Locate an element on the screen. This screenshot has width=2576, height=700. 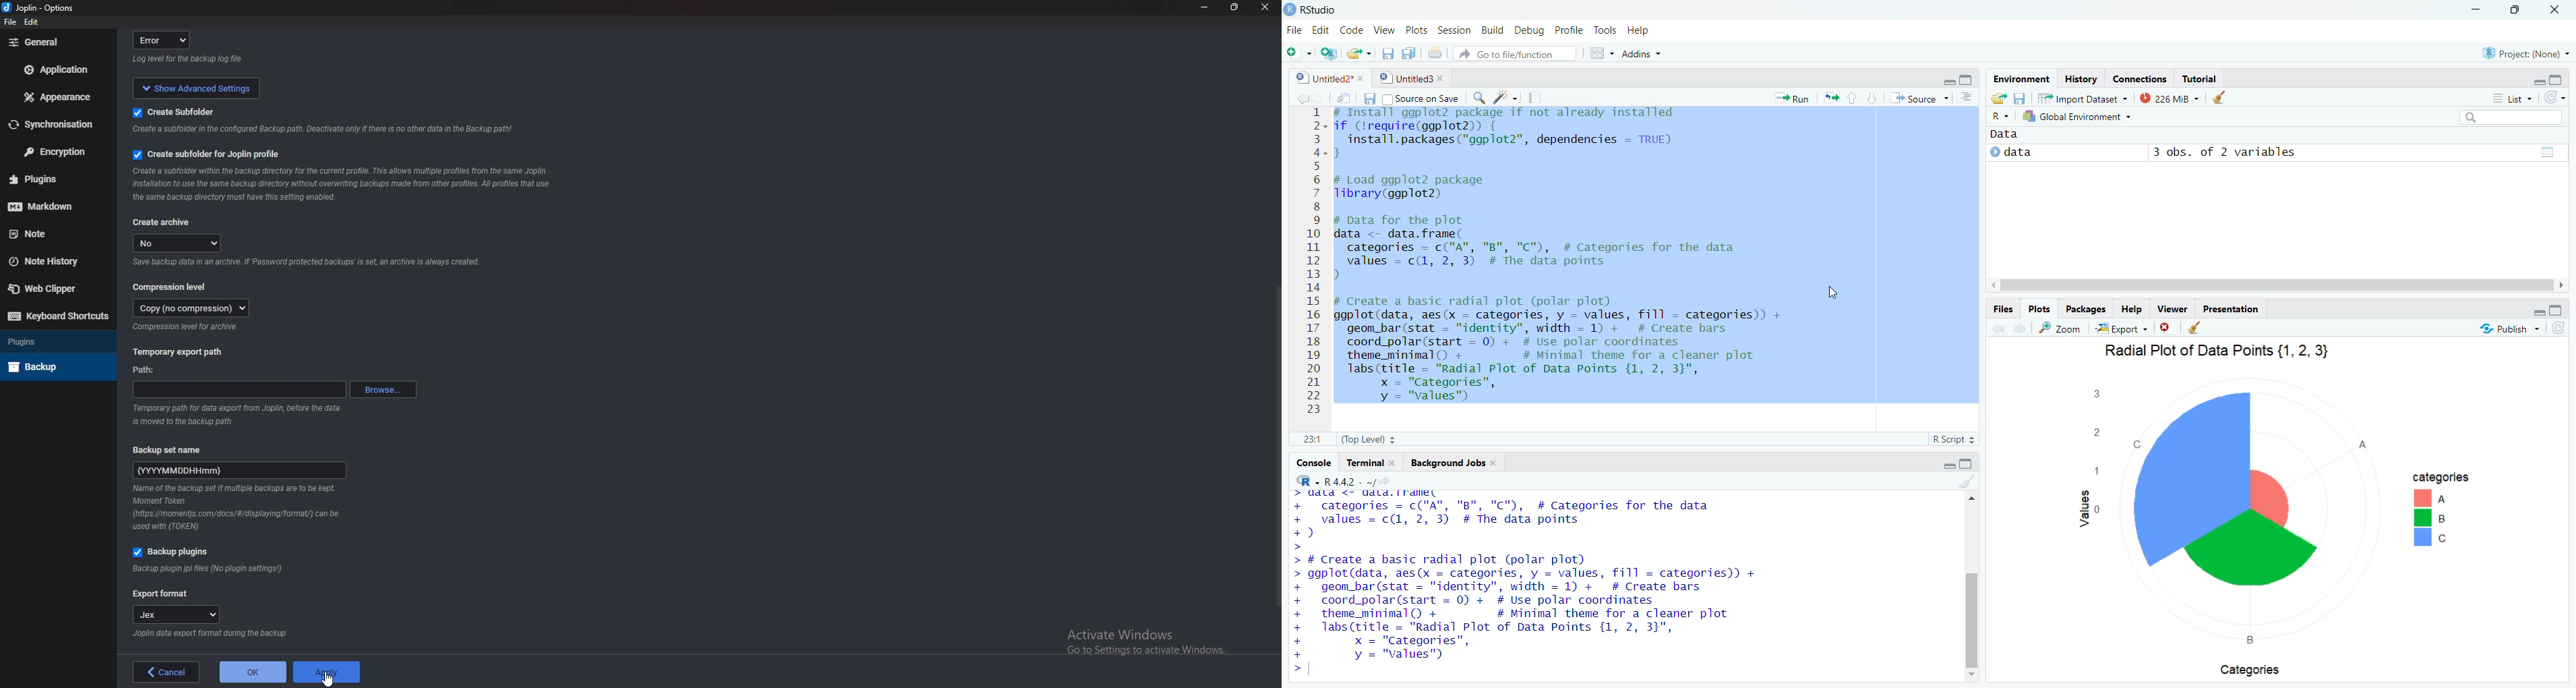
R + 1k Global Environment + is located at coordinates (2086, 117).